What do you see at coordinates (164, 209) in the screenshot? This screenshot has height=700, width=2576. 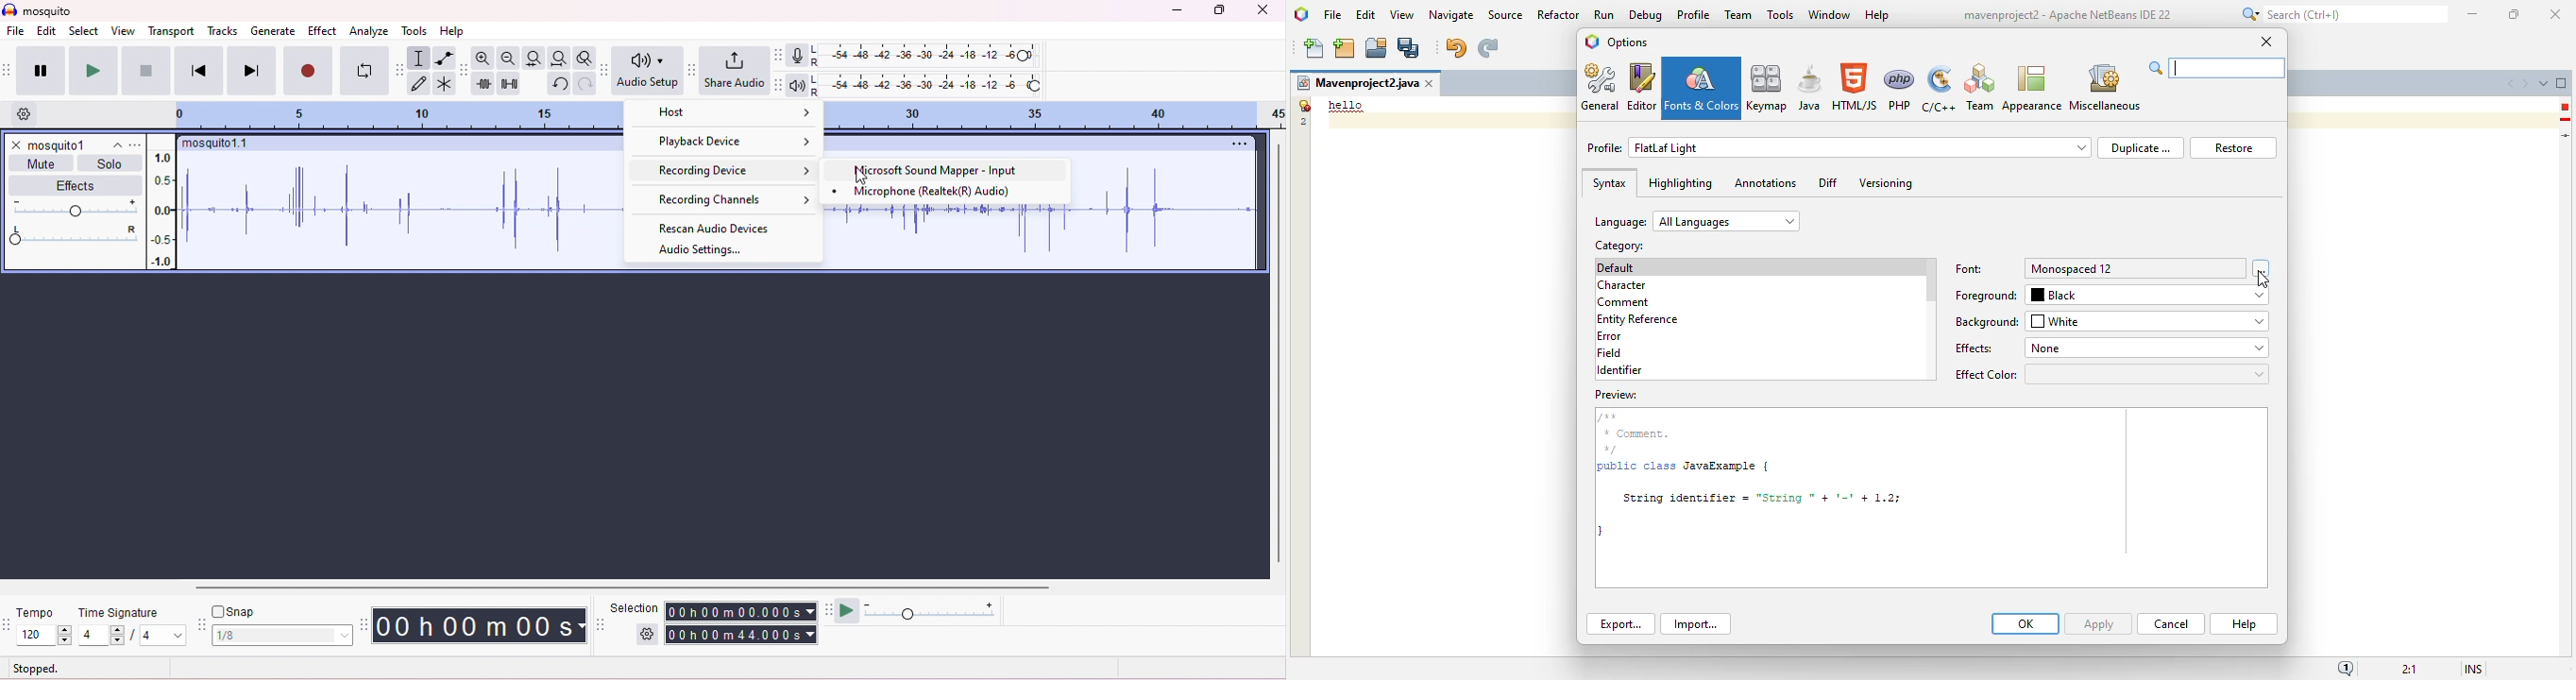 I see `amplitude` at bounding box center [164, 209].